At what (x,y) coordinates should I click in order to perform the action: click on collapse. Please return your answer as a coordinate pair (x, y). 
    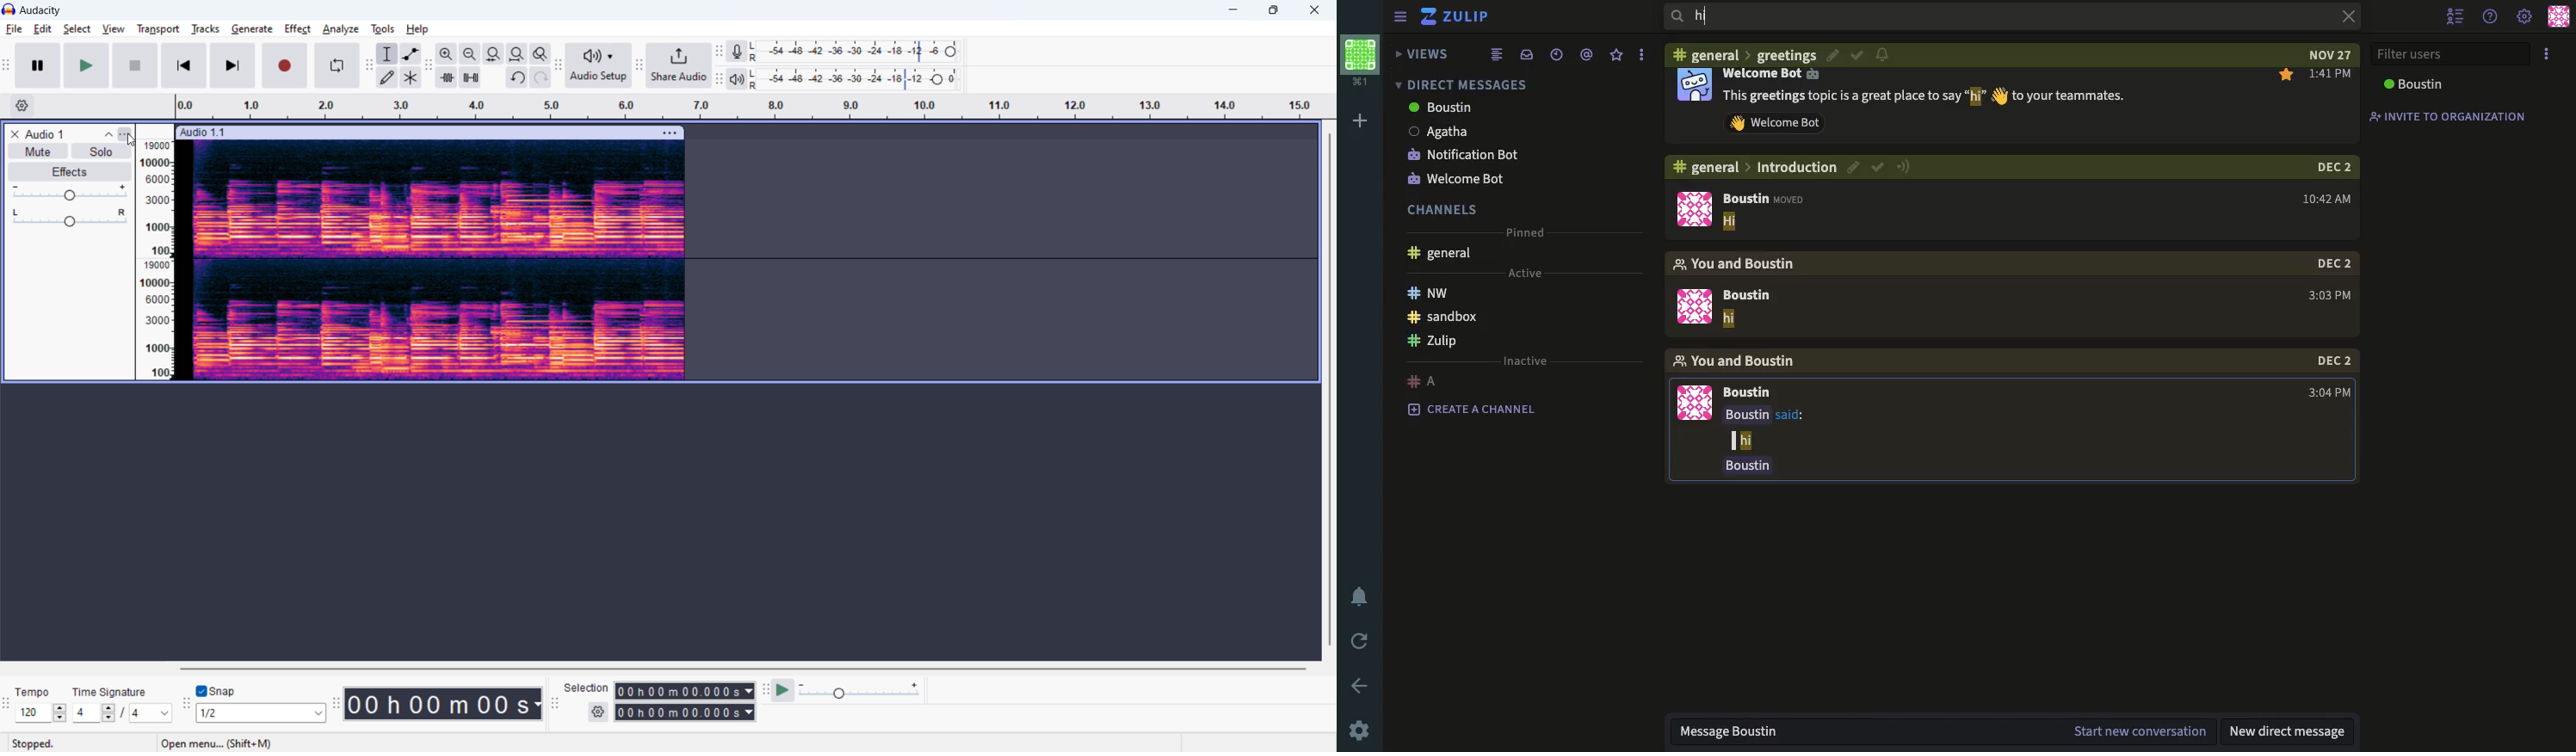
    Looking at the image, I should click on (108, 134).